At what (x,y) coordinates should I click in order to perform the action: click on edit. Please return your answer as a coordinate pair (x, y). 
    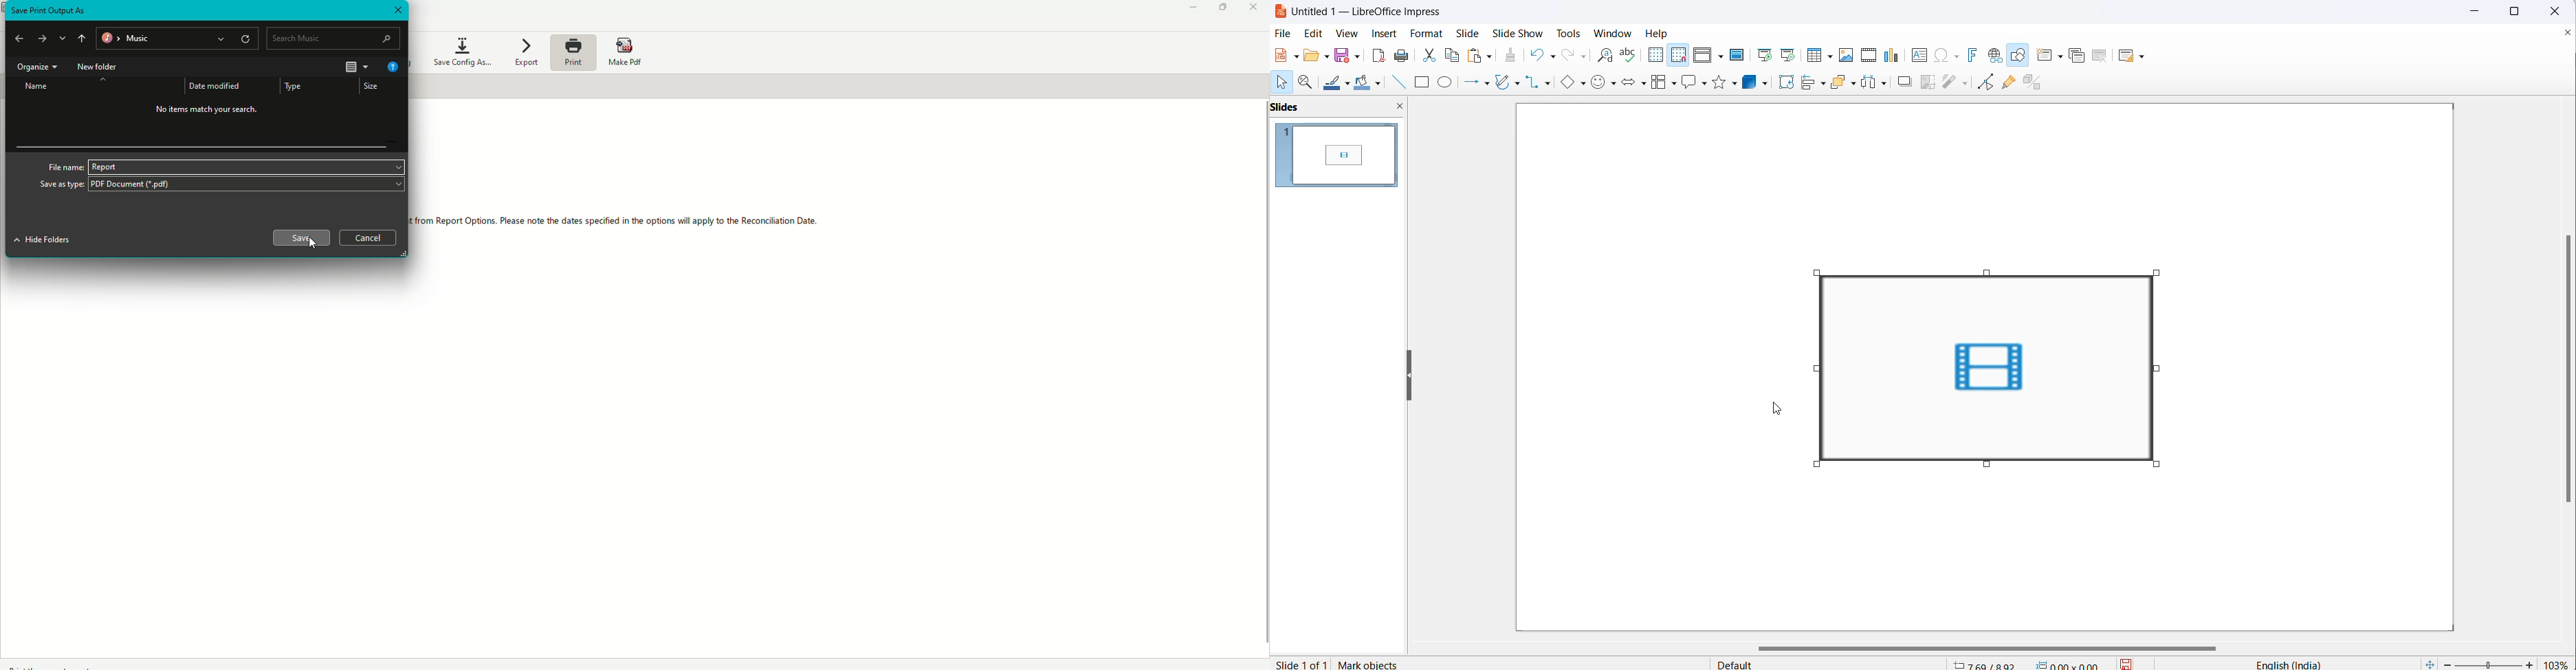
    Looking at the image, I should click on (1314, 33).